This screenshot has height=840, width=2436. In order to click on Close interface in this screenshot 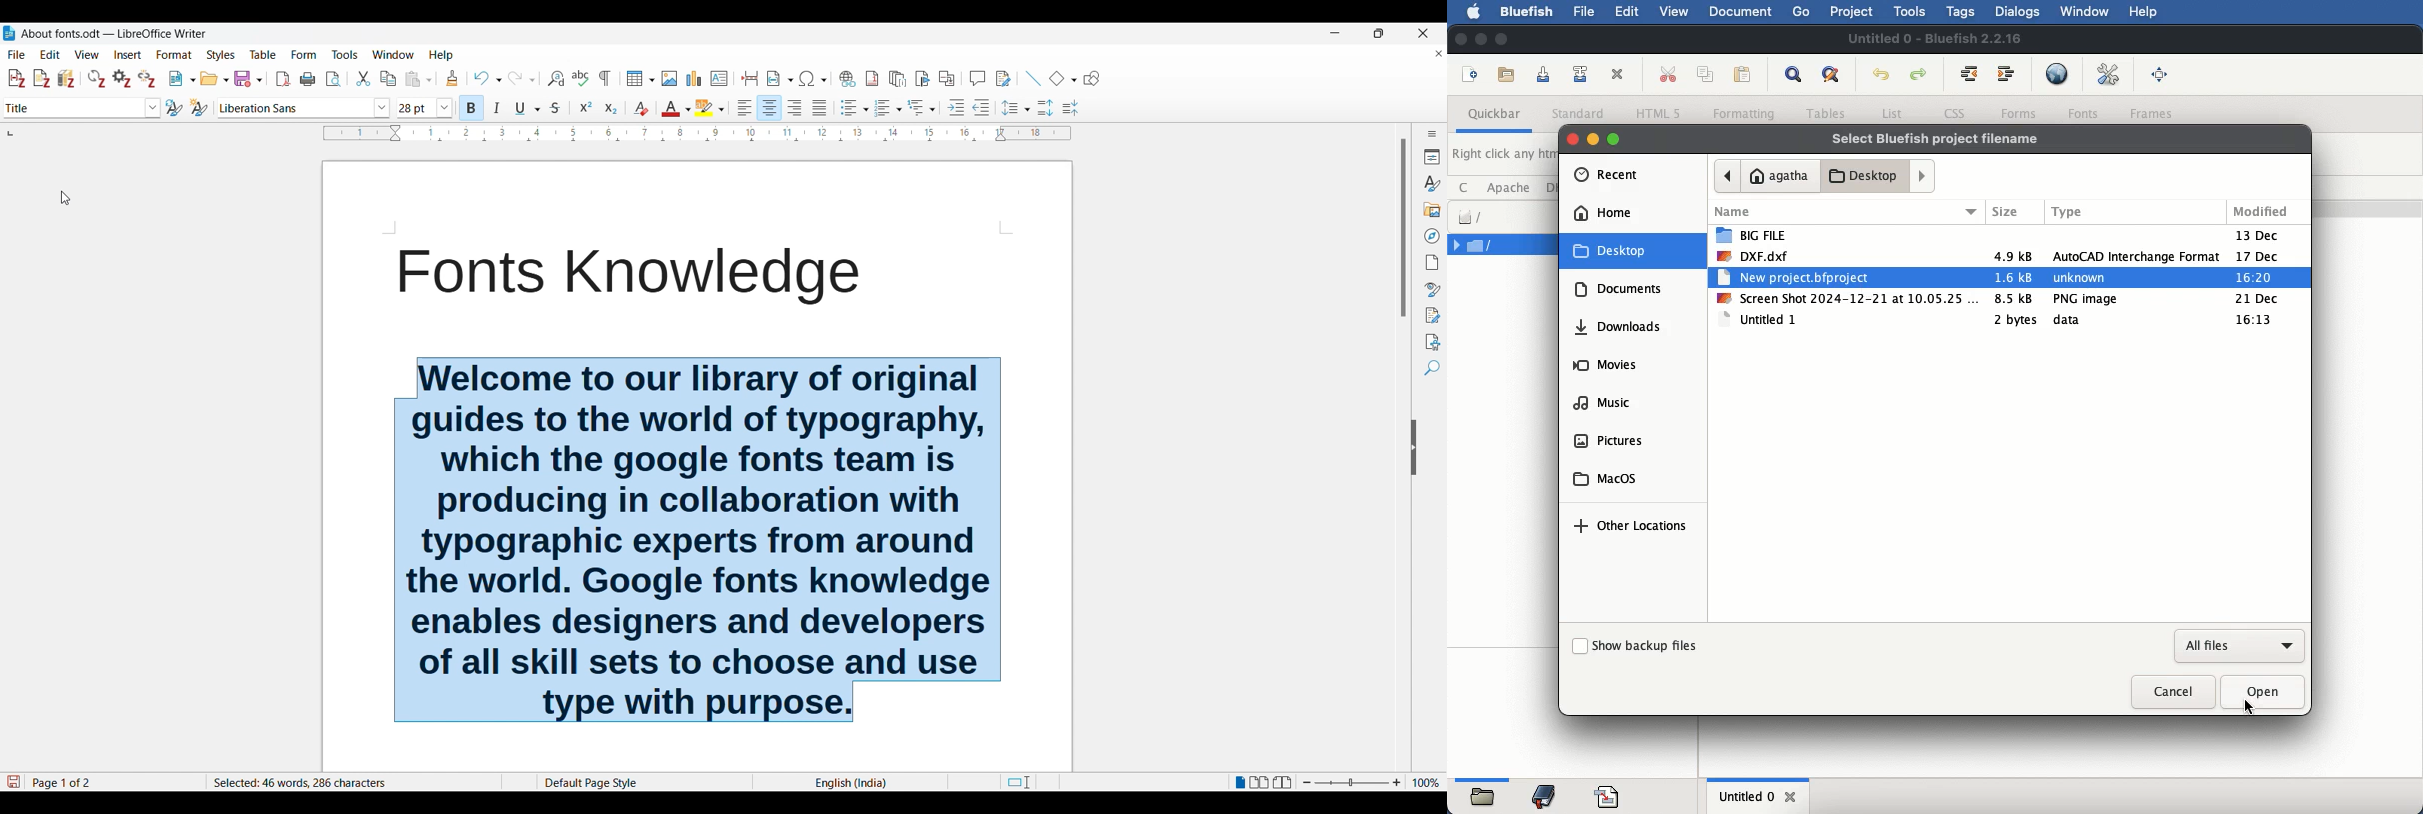, I will do `click(1423, 33)`.